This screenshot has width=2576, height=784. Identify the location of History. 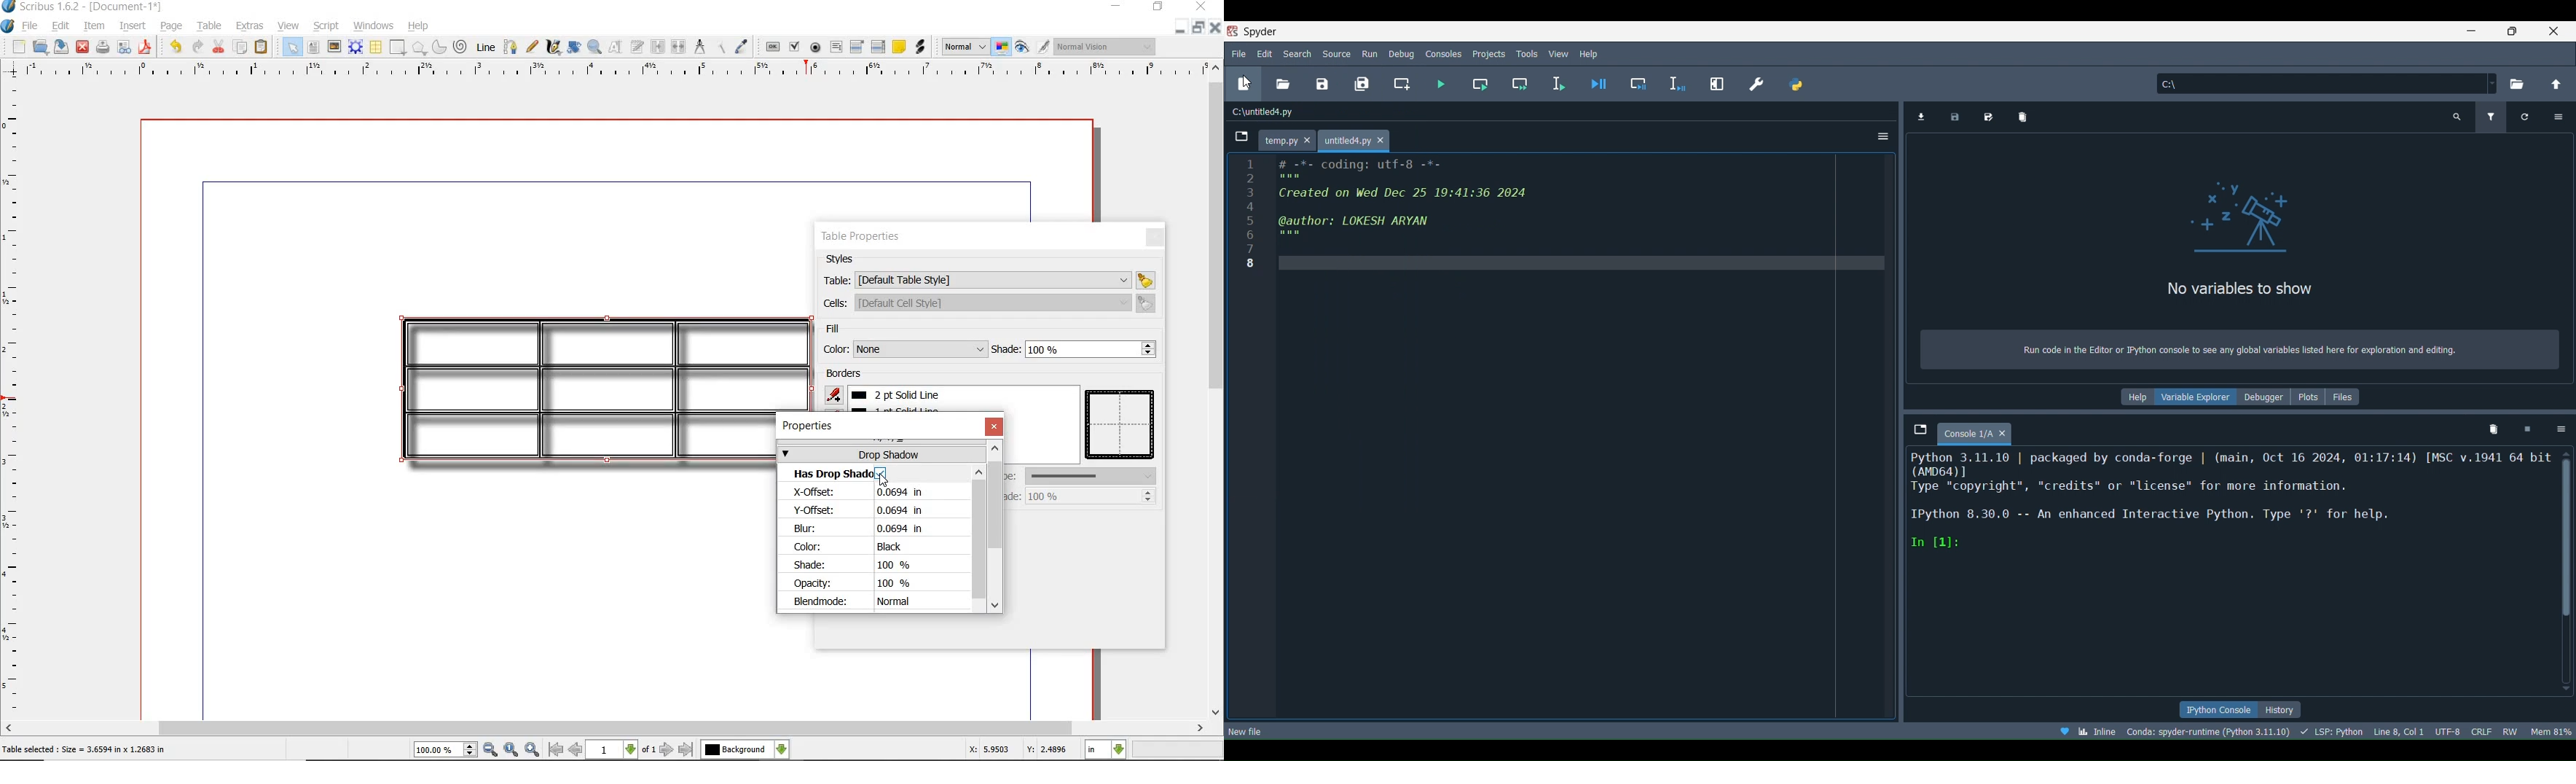
(2282, 710).